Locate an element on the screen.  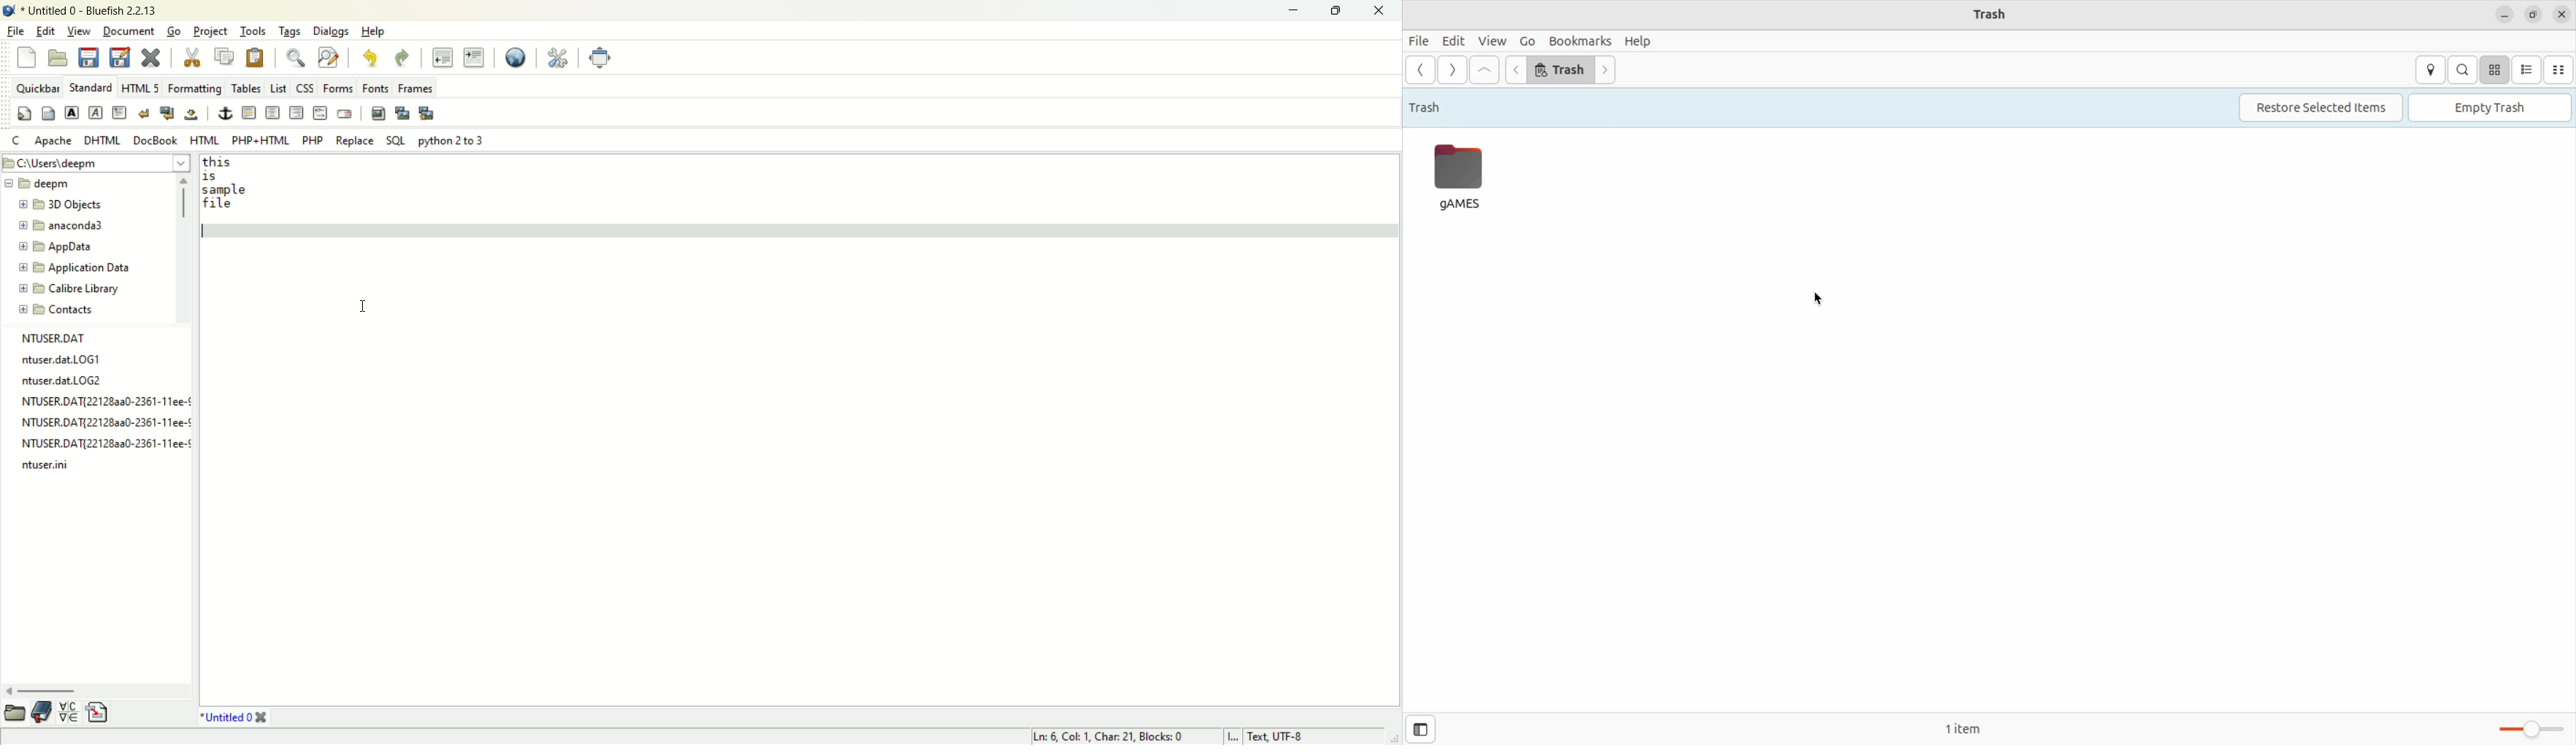
strong is located at coordinates (70, 111).